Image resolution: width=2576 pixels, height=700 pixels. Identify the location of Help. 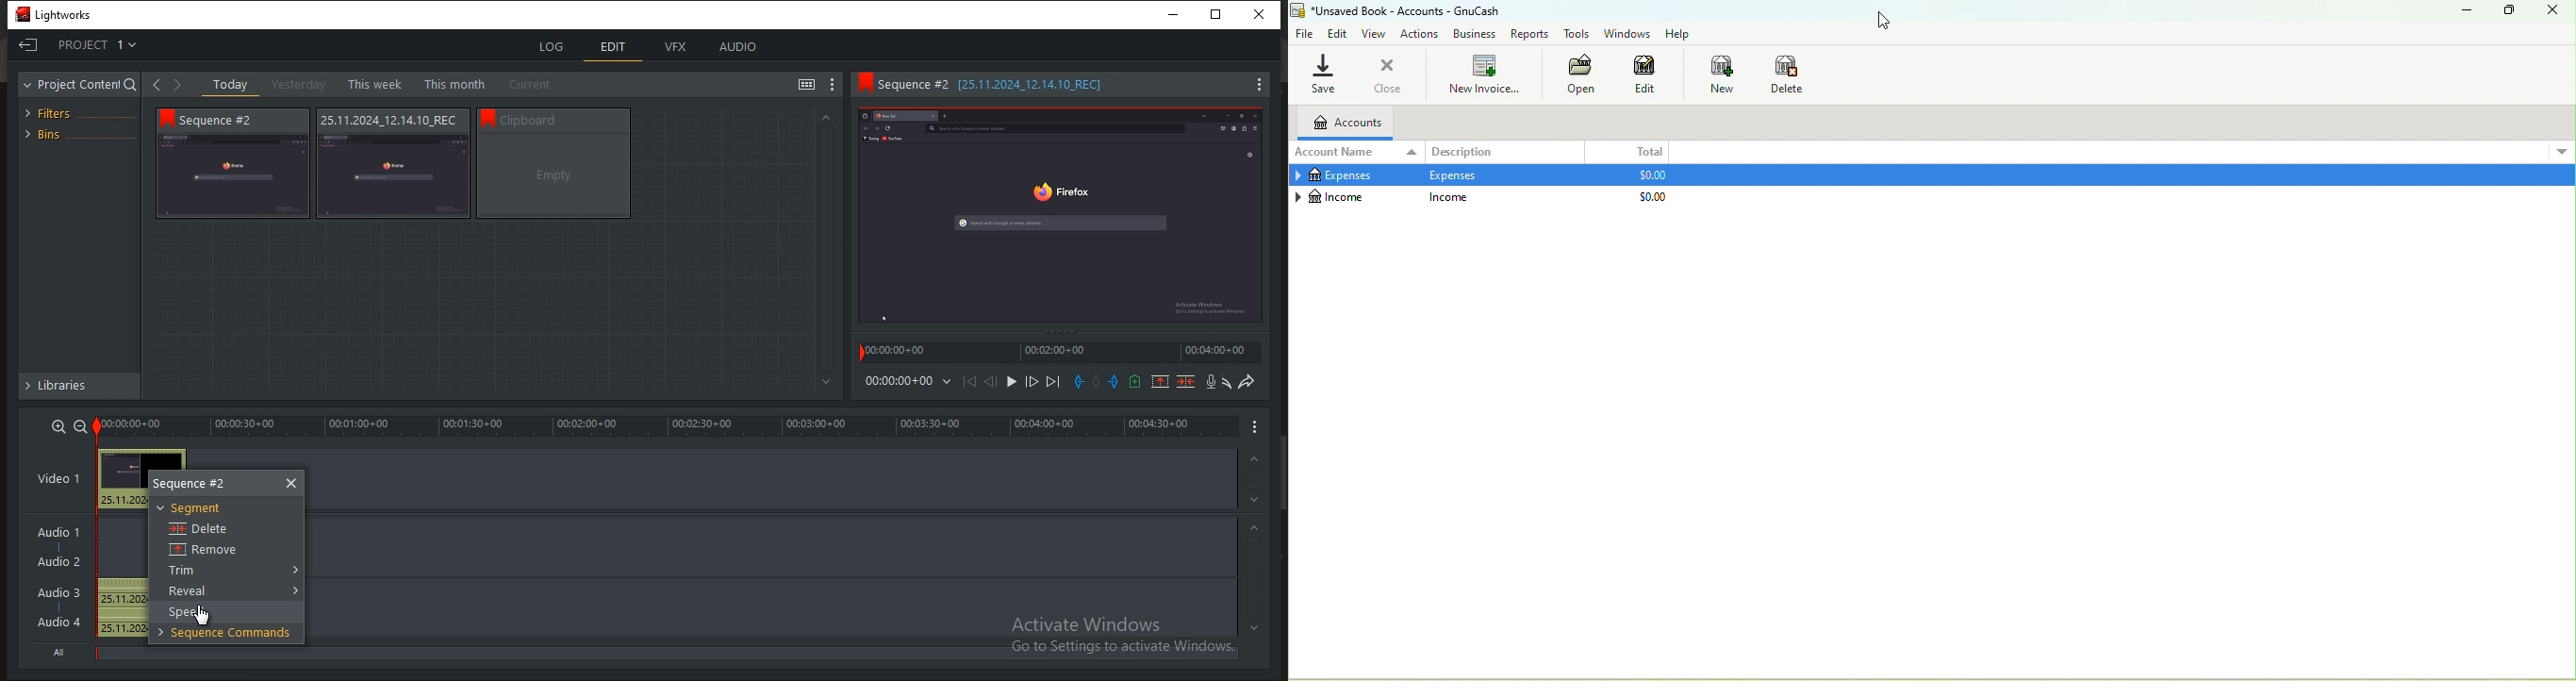
(1679, 34).